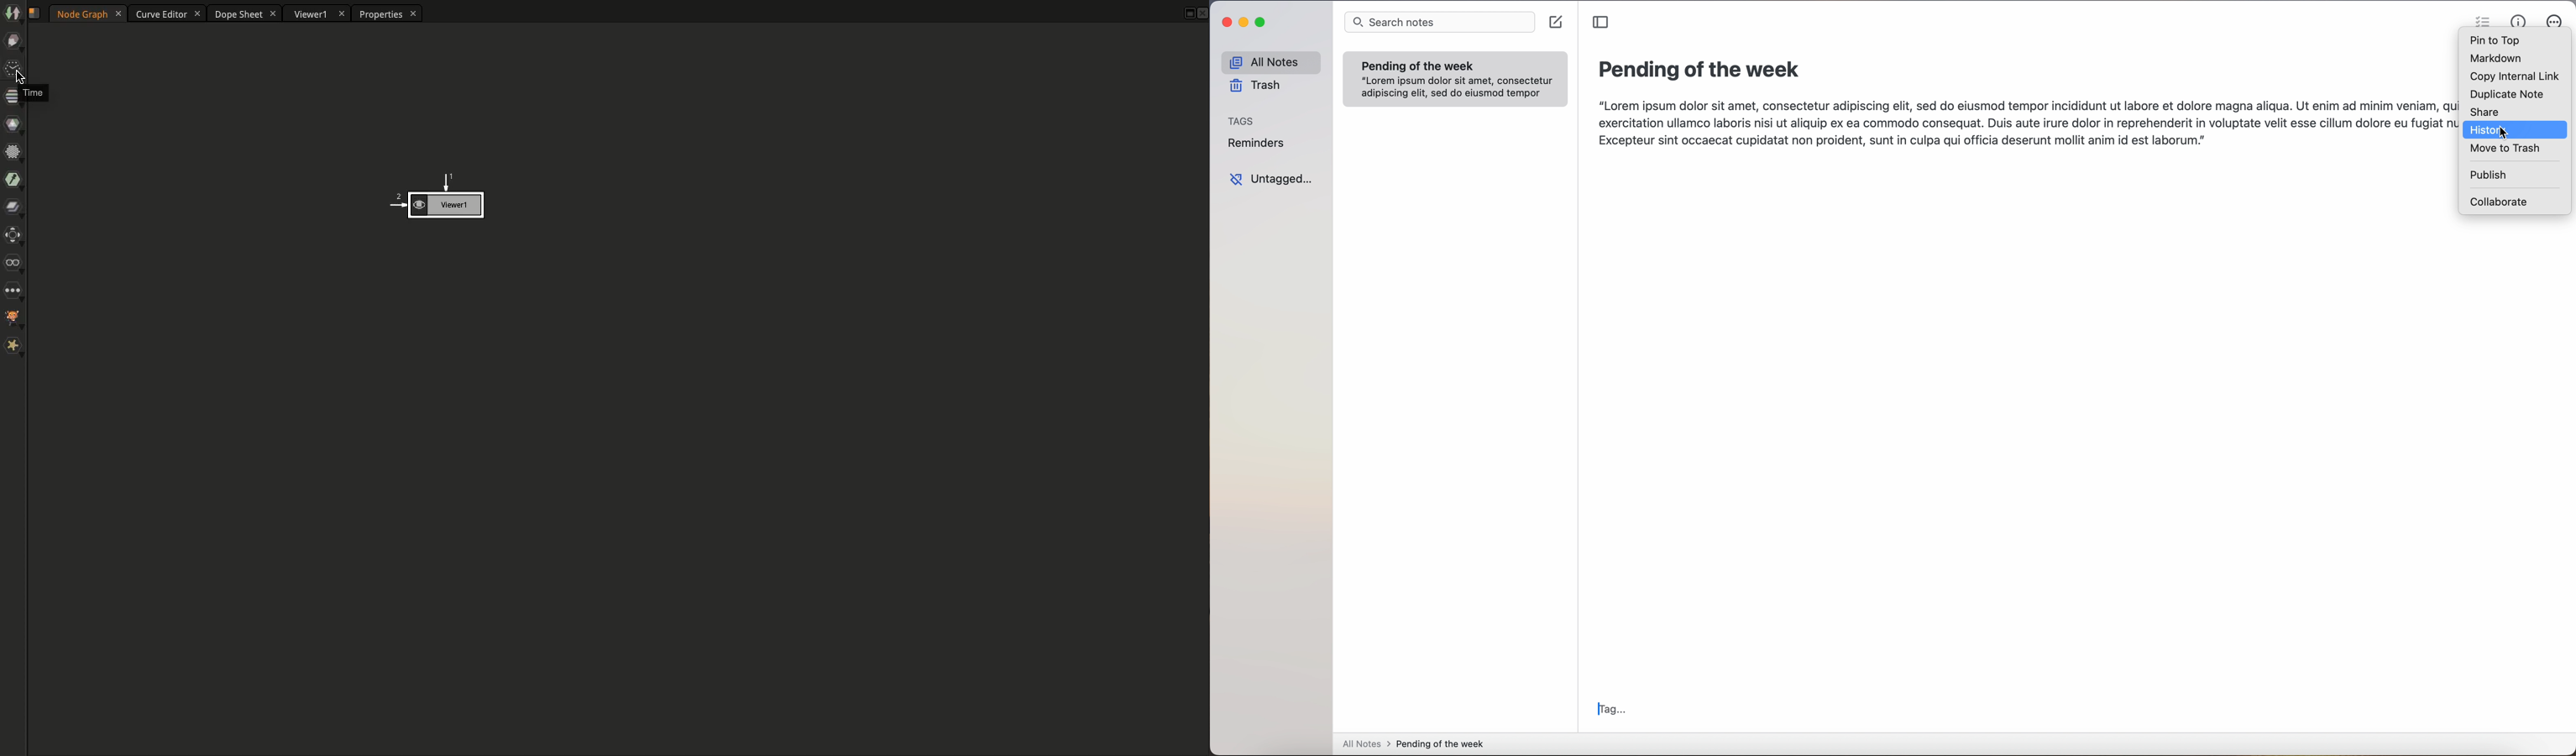 The image size is (2576, 756). Describe the element at coordinates (2515, 77) in the screenshot. I see `copy internal link` at that location.